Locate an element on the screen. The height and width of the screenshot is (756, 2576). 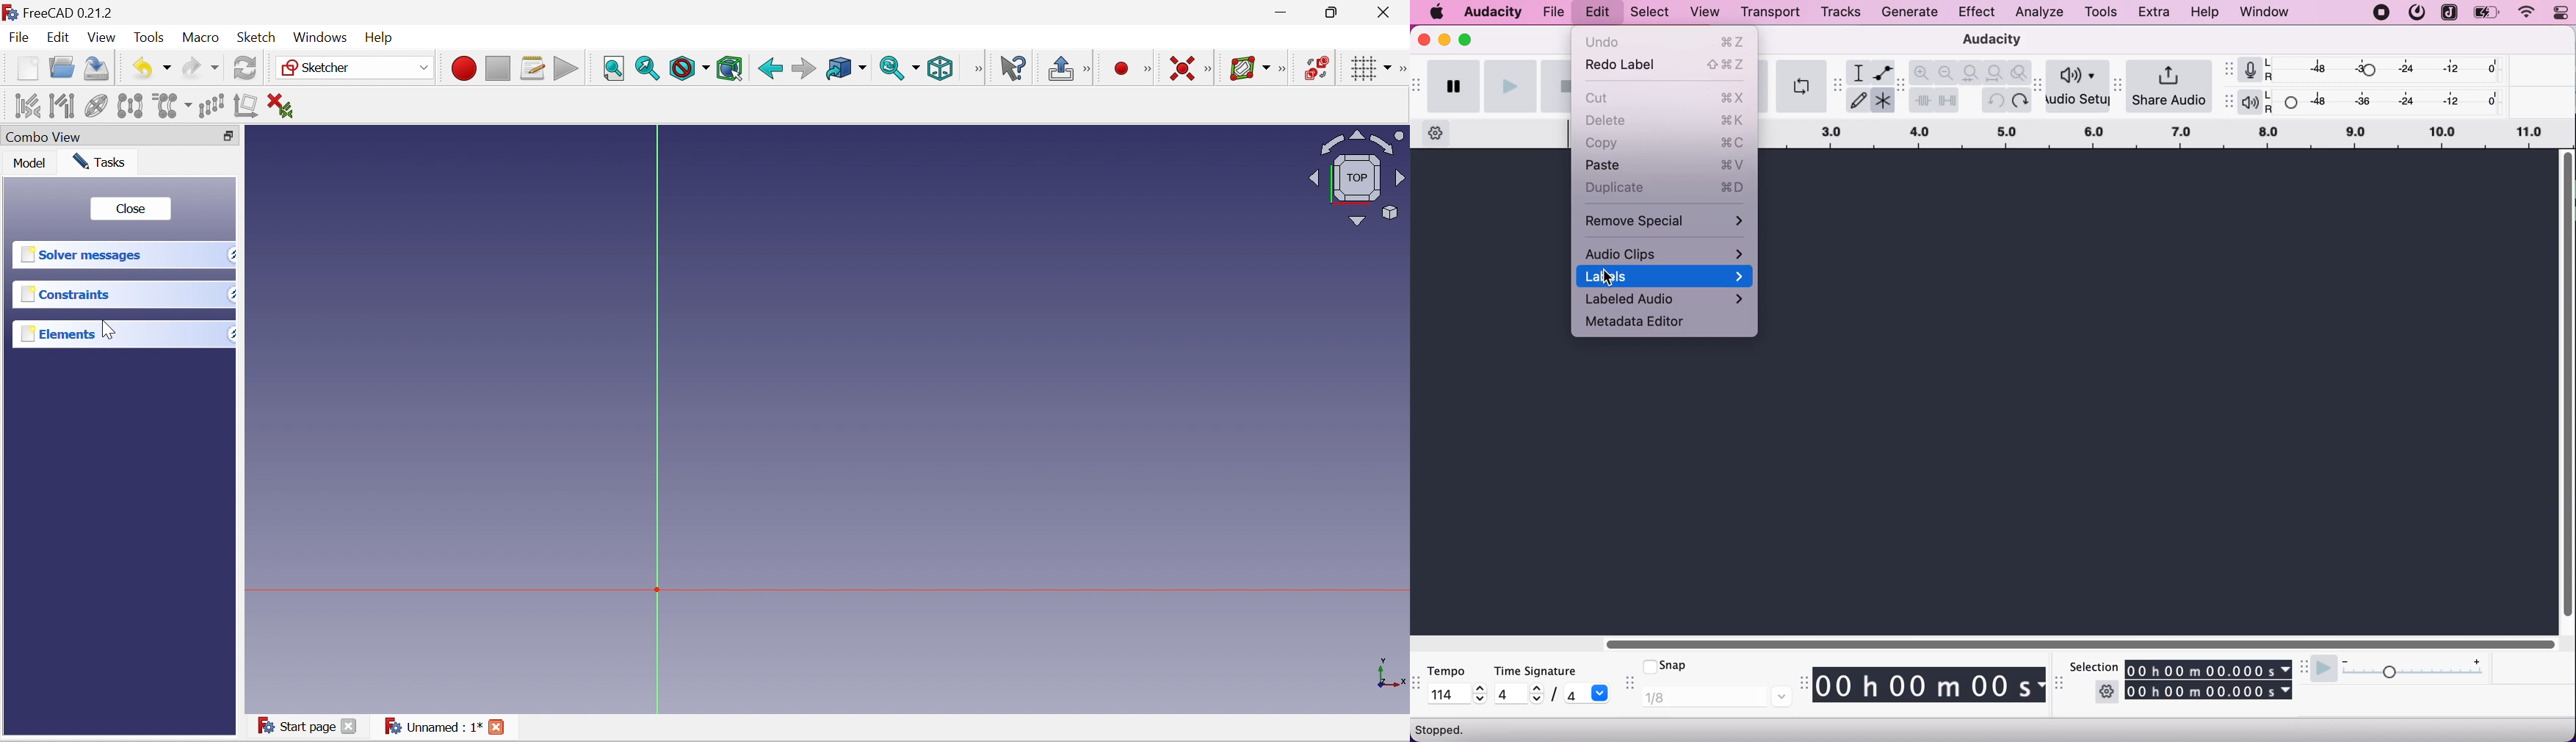
FreeCAD 0.21.2 is located at coordinates (65, 12).